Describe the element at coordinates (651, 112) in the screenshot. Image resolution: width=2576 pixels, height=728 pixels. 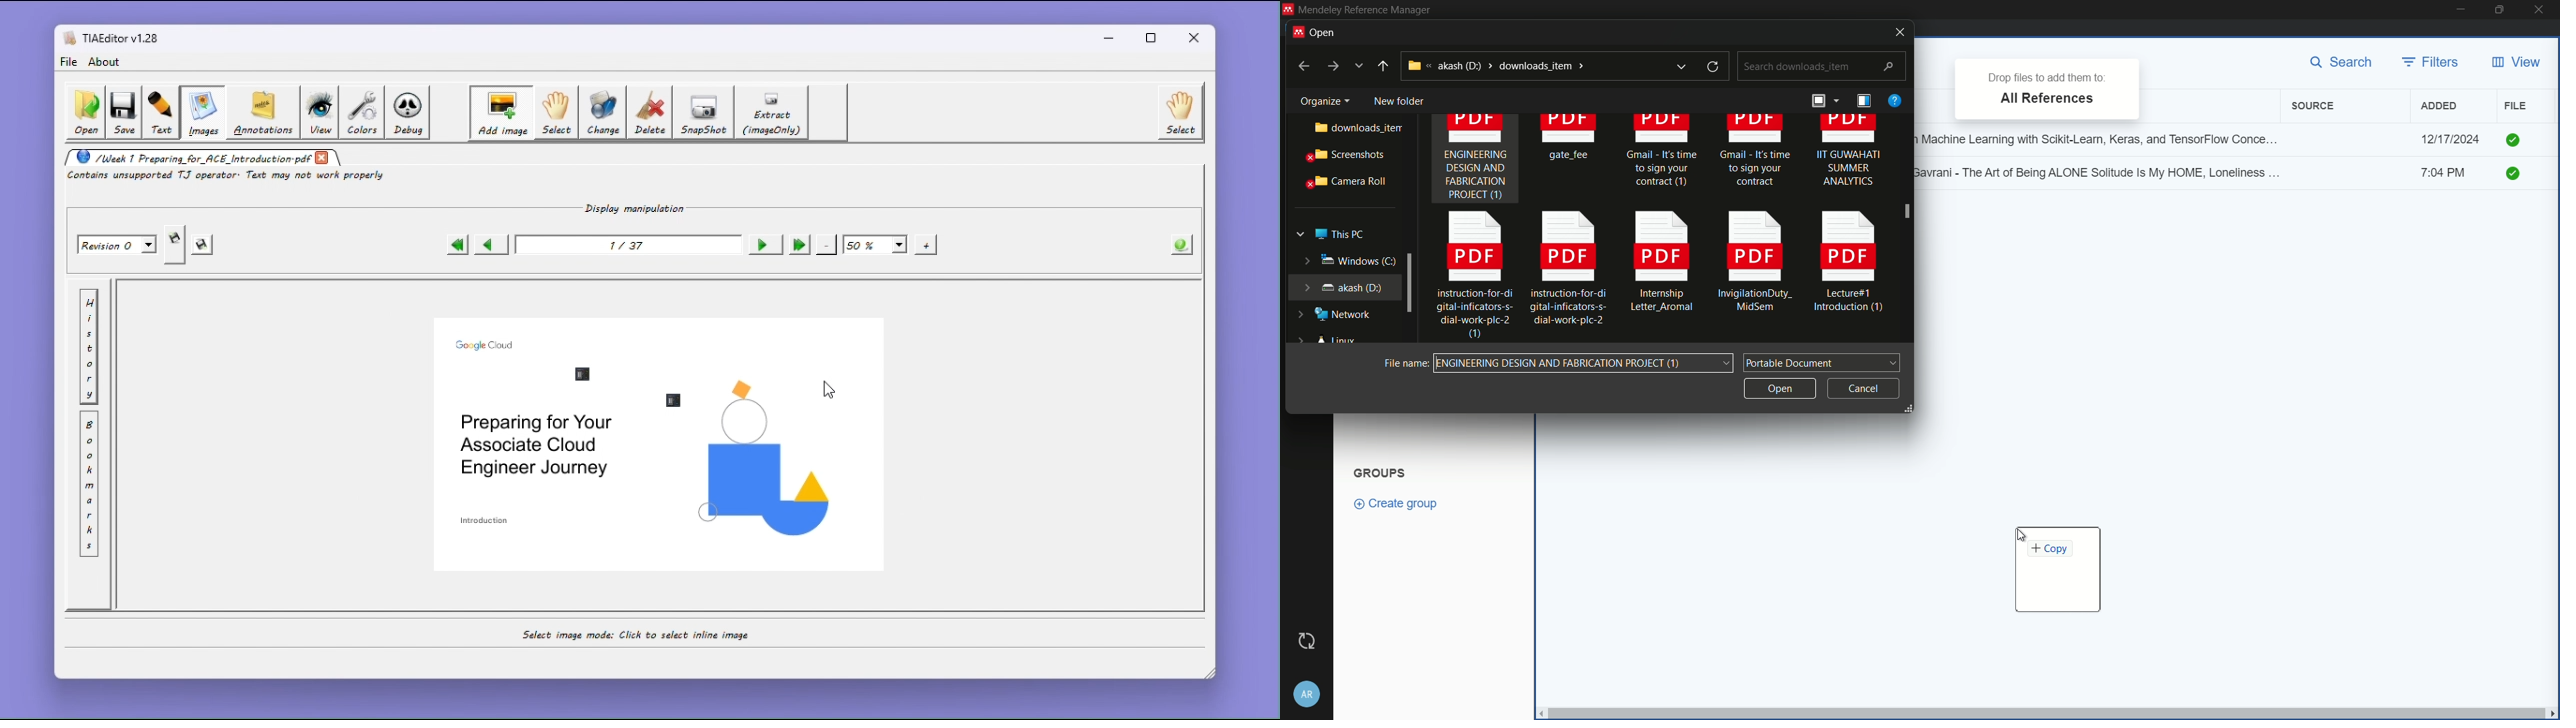
I see `Delete ` at that location.